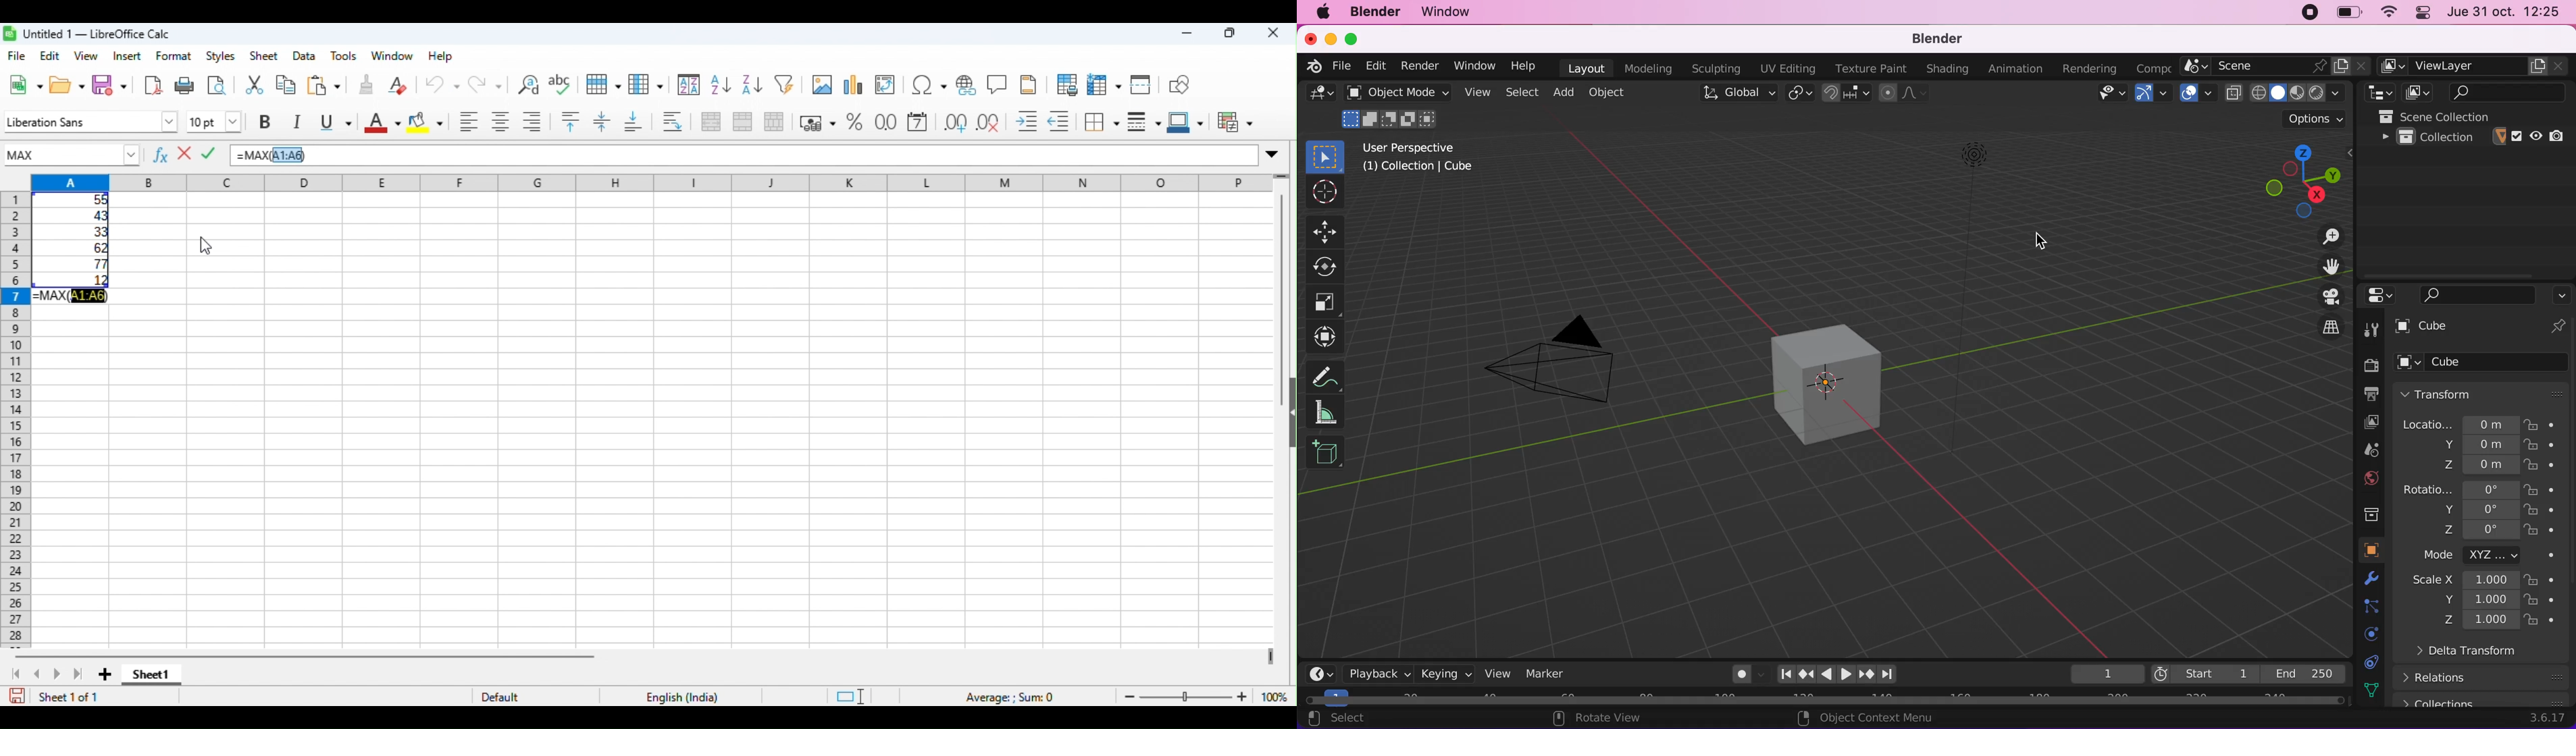 This screenshot has height=756, width=2576. What do you see at coordinates (1445, 672) in the screenshot?
I see `keying` at bounding box center [1445, 672].